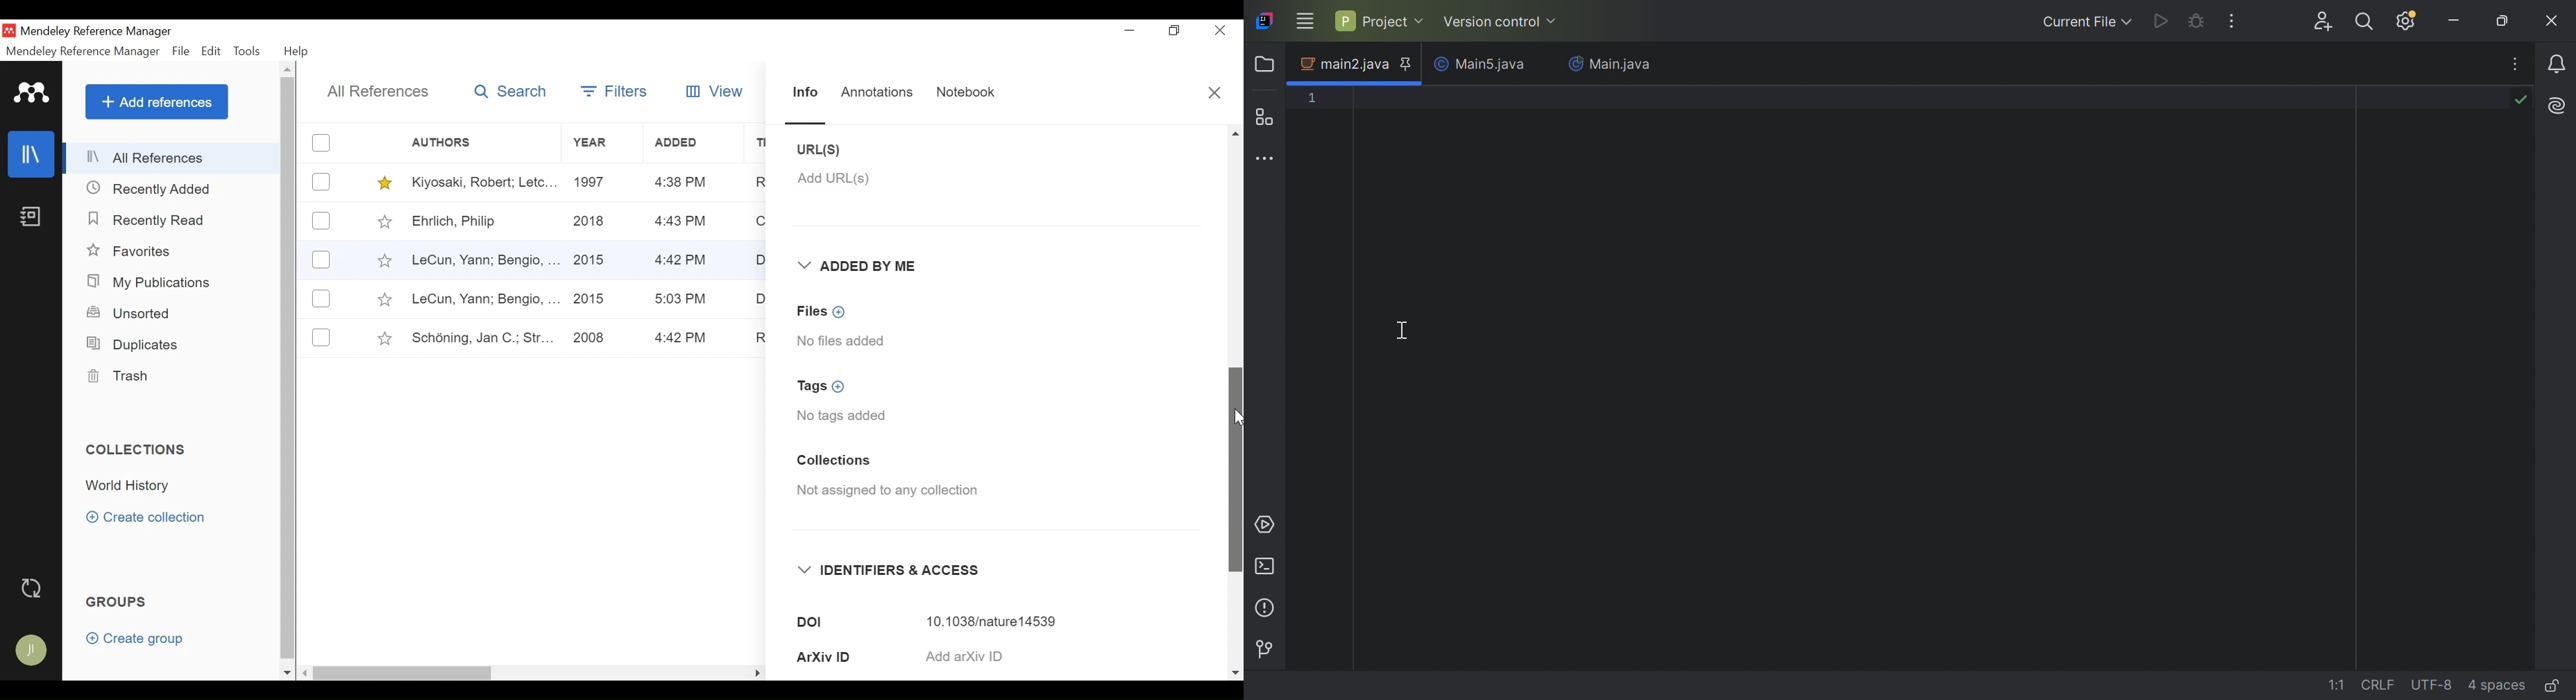  I want to click on Mendeley Reference Manager, so click(82, 51).